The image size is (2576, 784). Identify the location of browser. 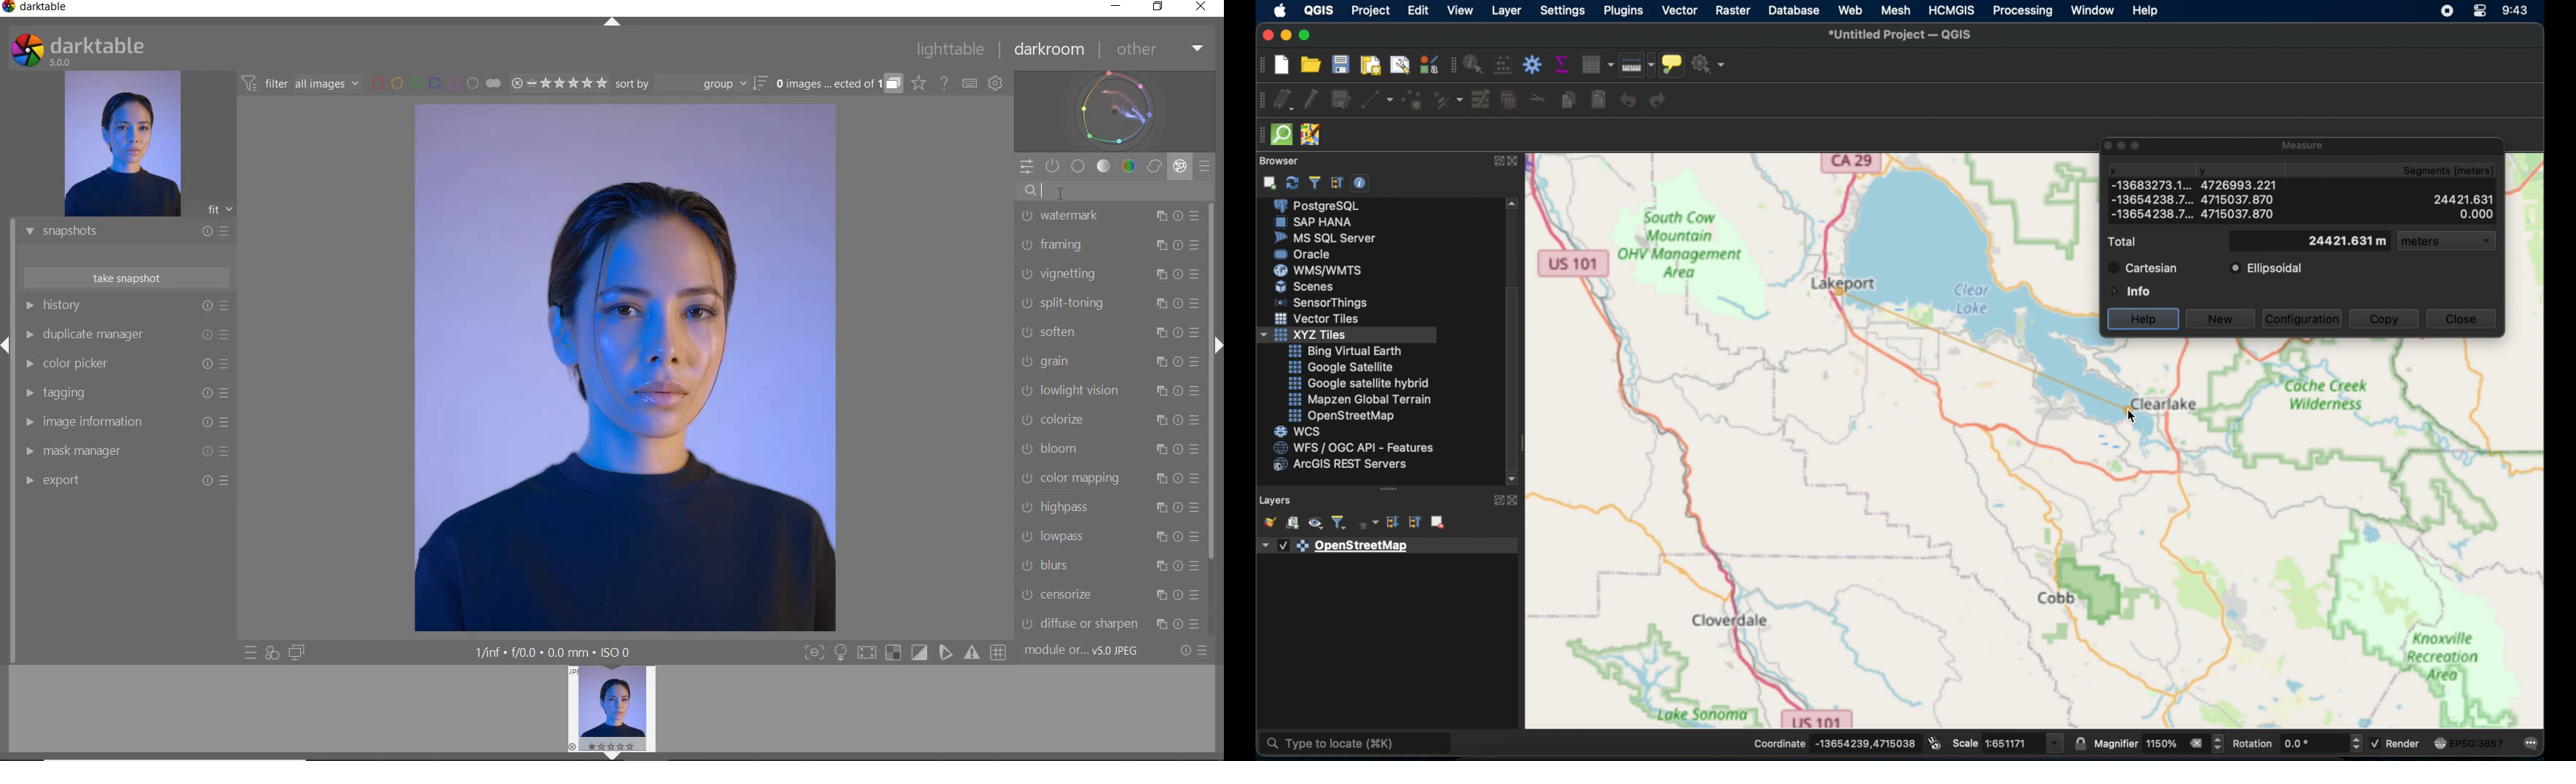
(1282, 159).